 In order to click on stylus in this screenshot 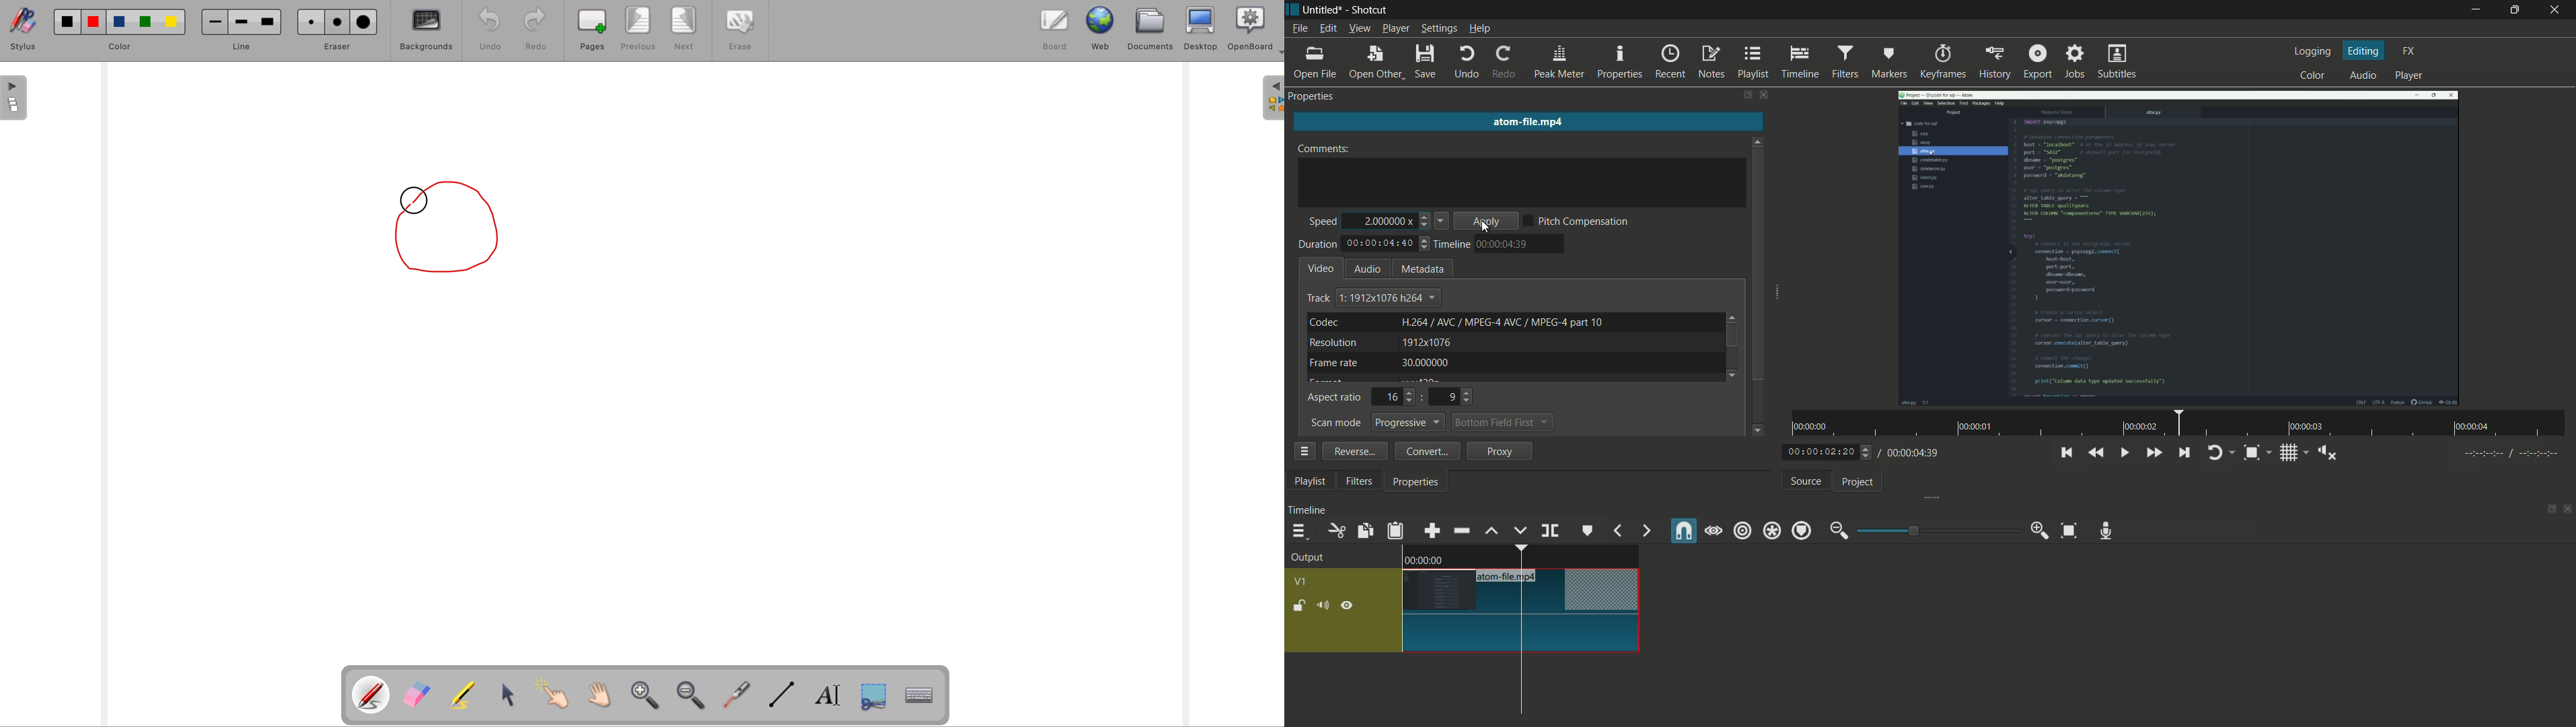, I will do `click(27, 29)`.